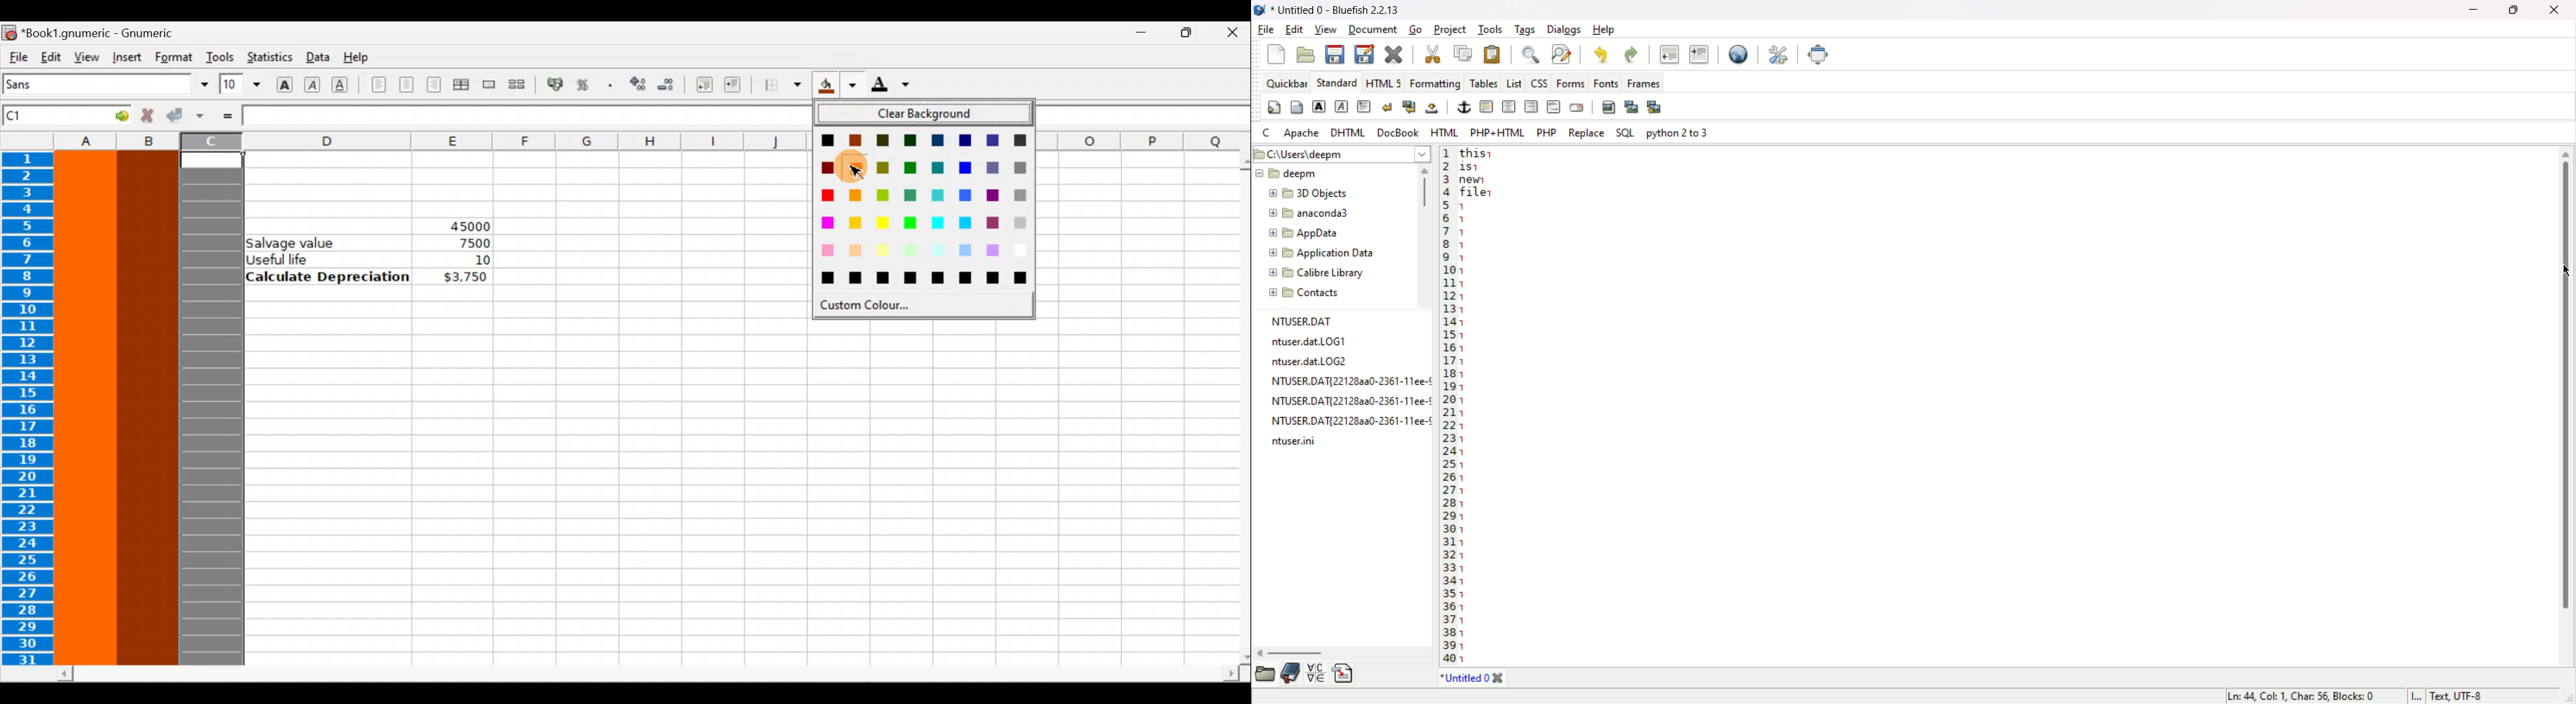 Image resolution: width=2576 pixels, height=728 pixels. I want to click on cusor position, so click(2303, 696).